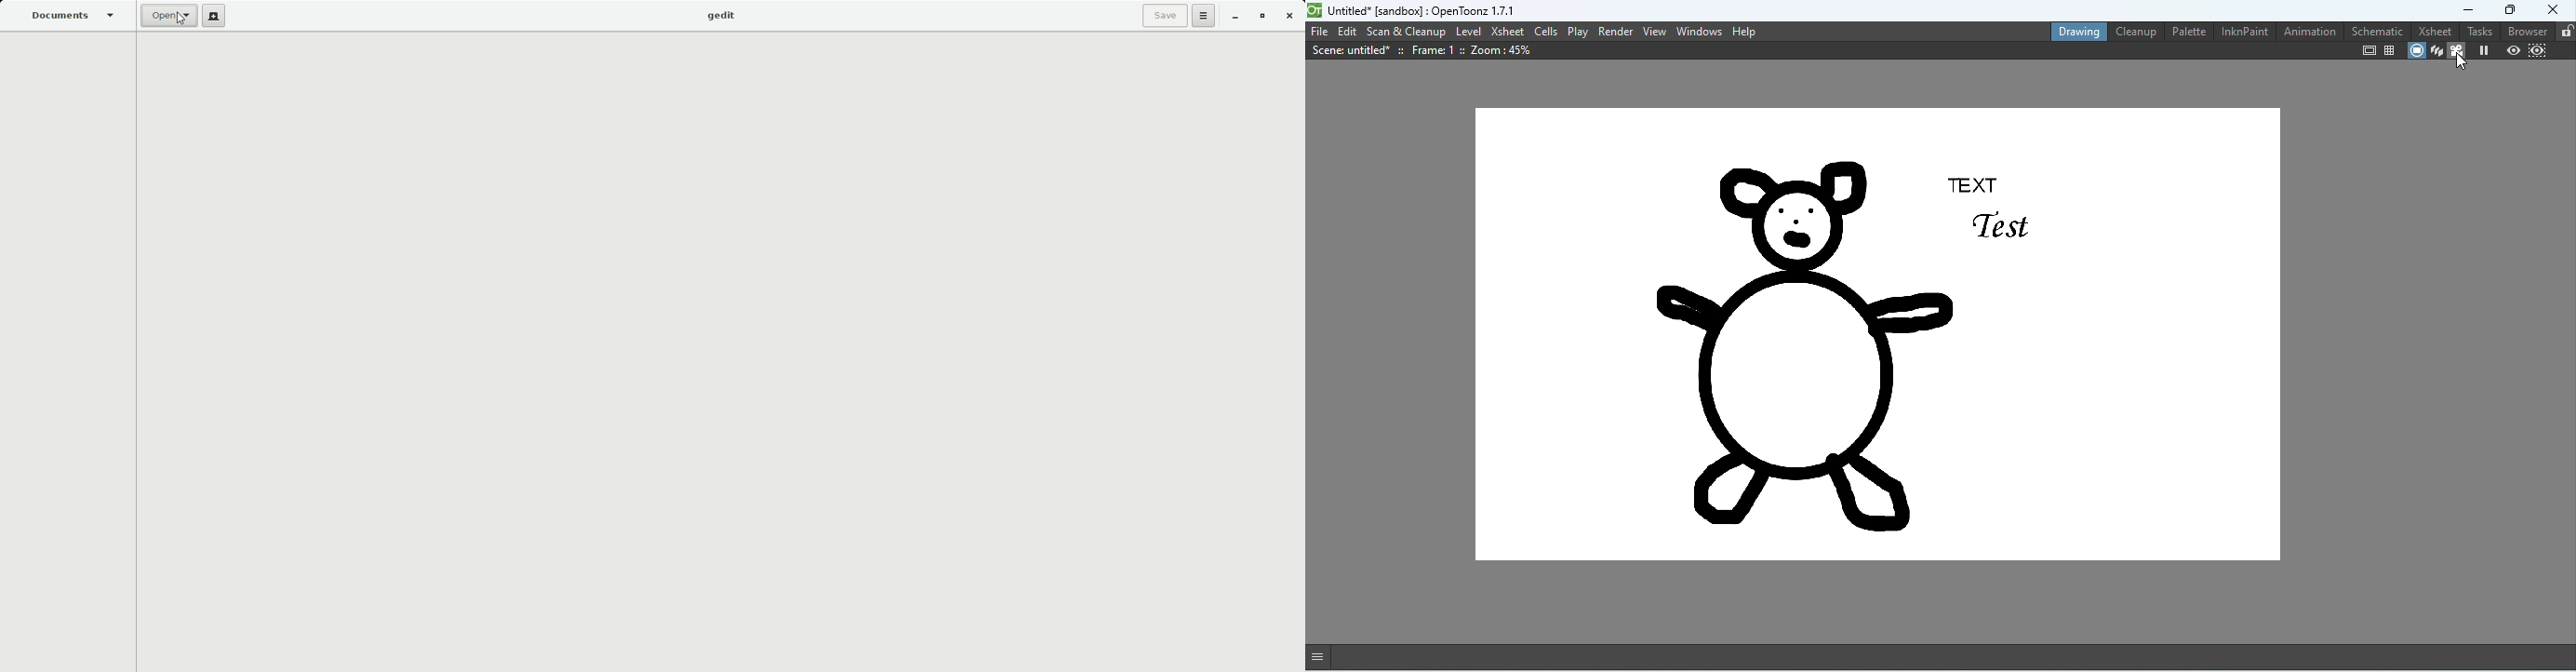  What do you see at coordinates (2308, 34) in the screenshot?
I see `Animation` at bounding box center [2308, 34].